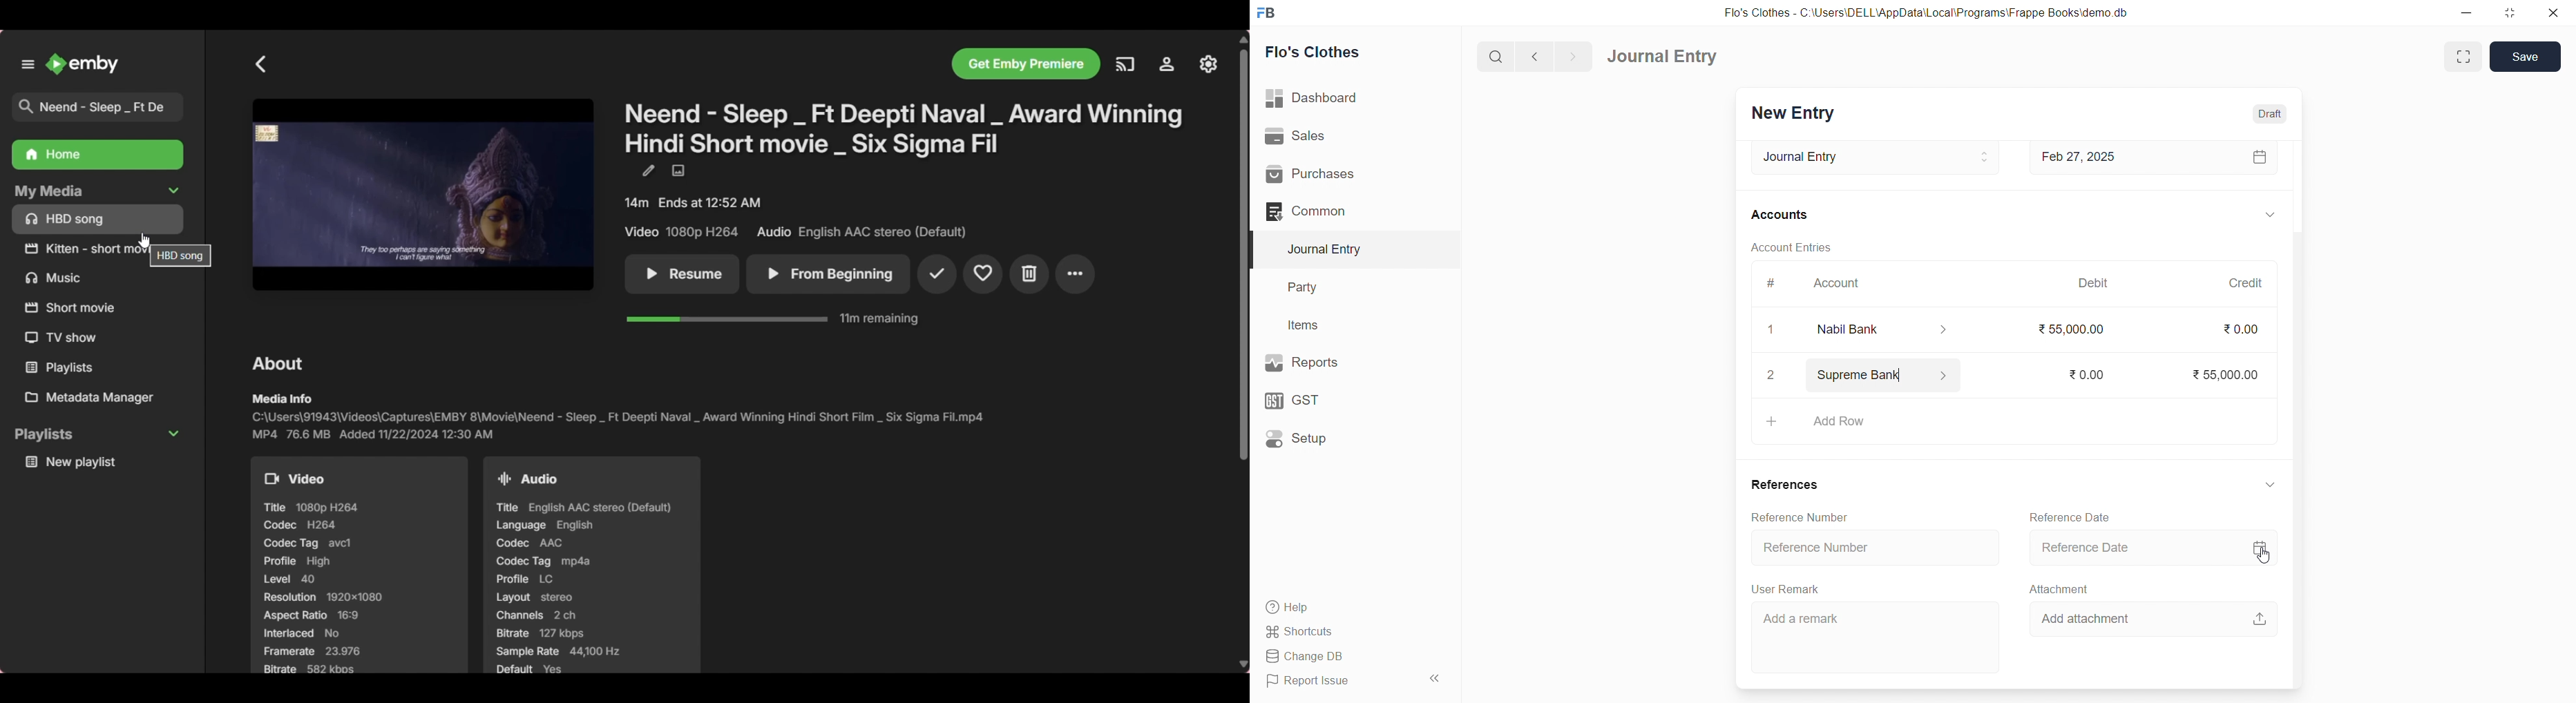  Describe the element at coordinates (1786, 486) in the screenshot. I see `References` at that location.